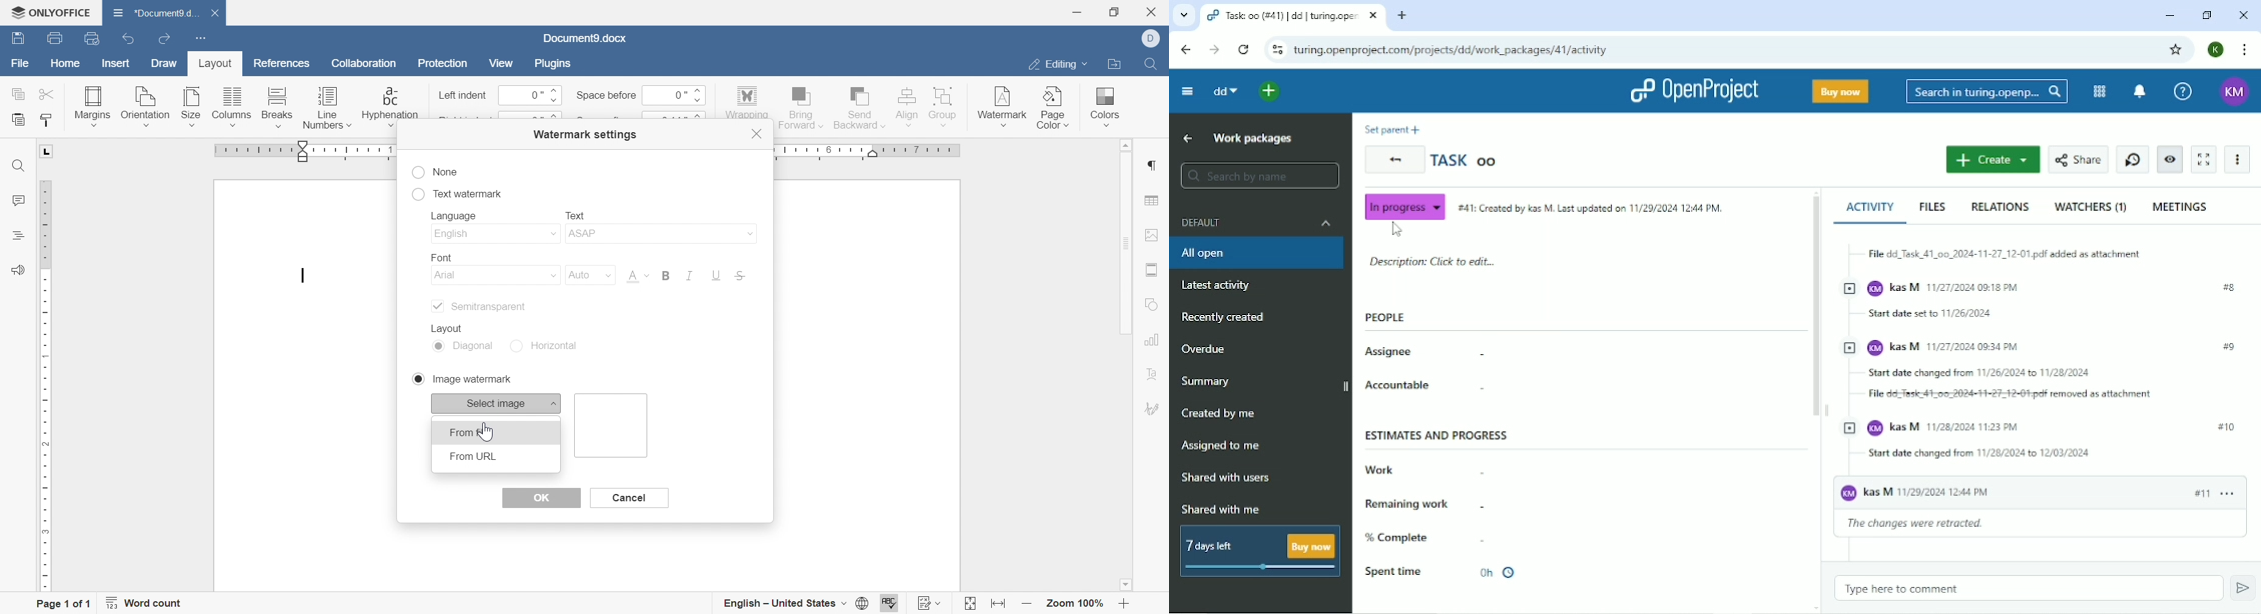 The image size is (2268, 616). I want to click on language, so click(457, 217).